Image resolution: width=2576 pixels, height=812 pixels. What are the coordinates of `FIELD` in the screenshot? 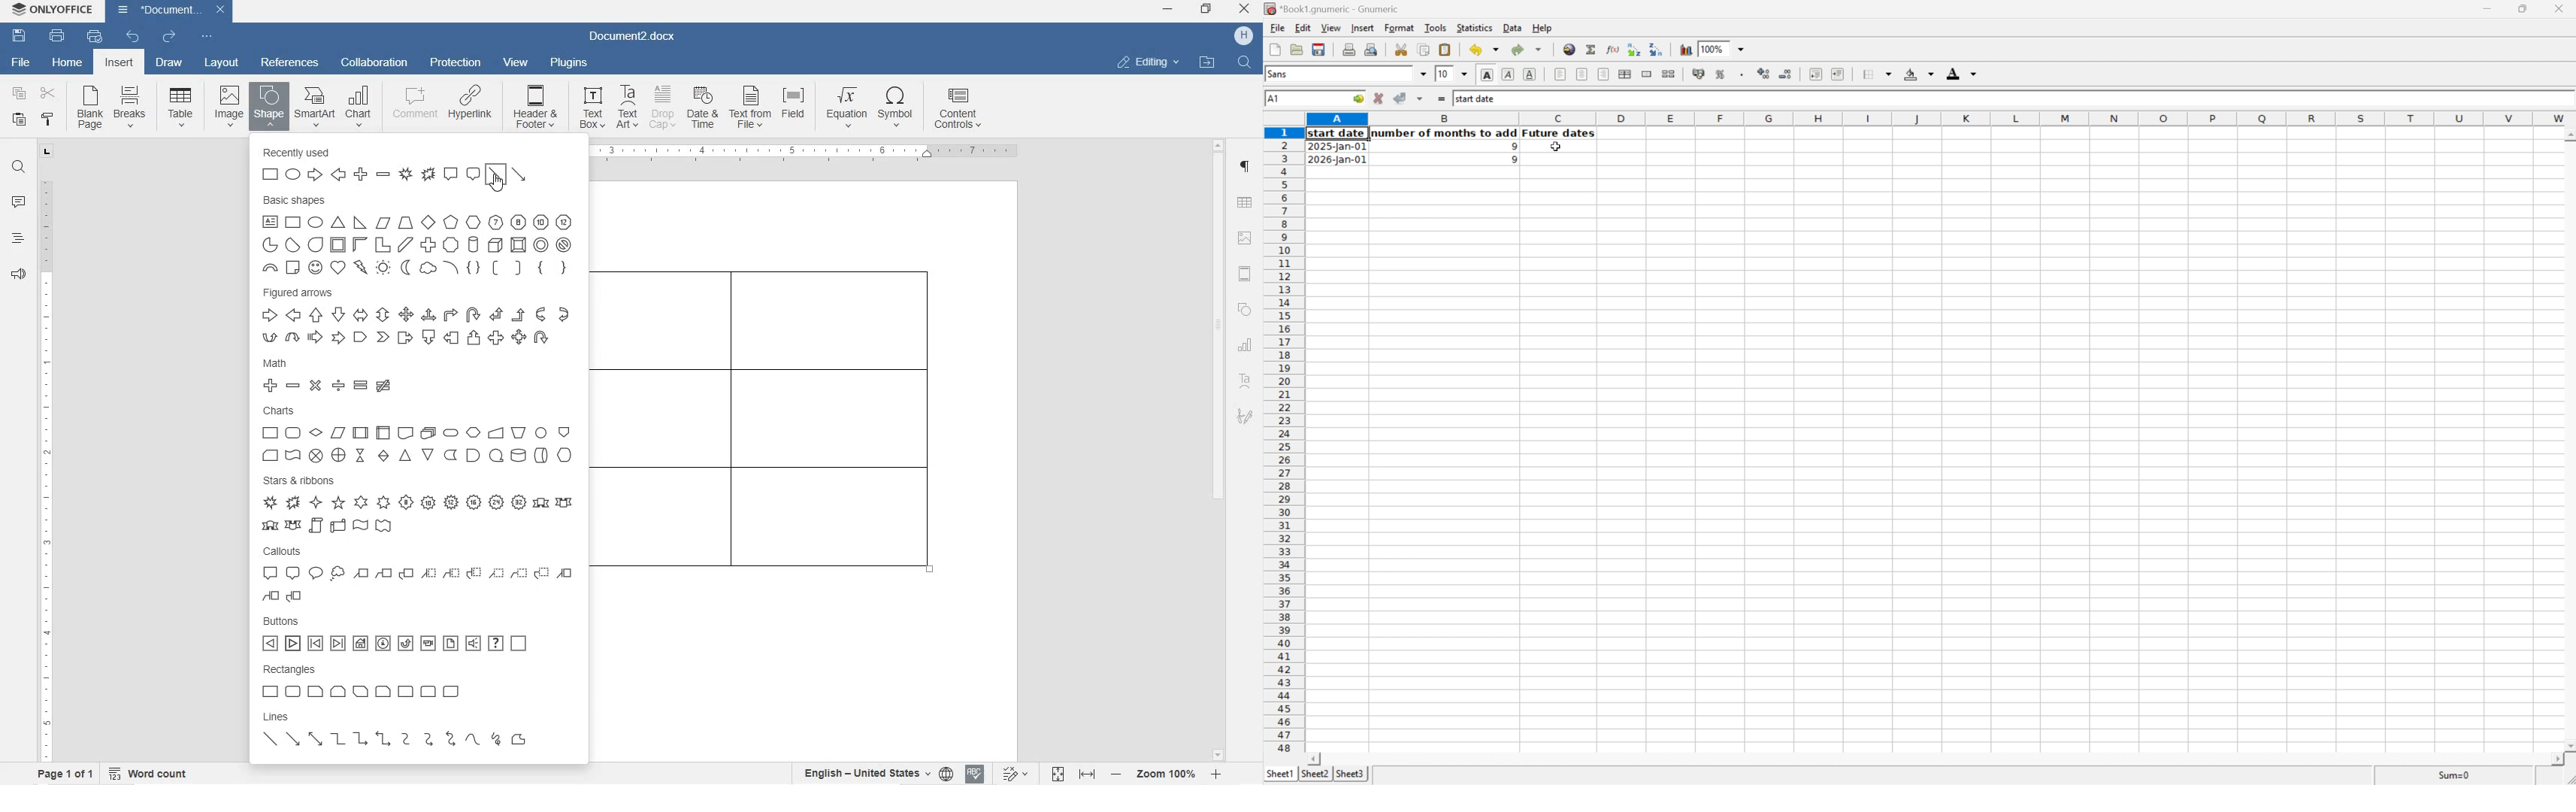 It's located at (797, 109).